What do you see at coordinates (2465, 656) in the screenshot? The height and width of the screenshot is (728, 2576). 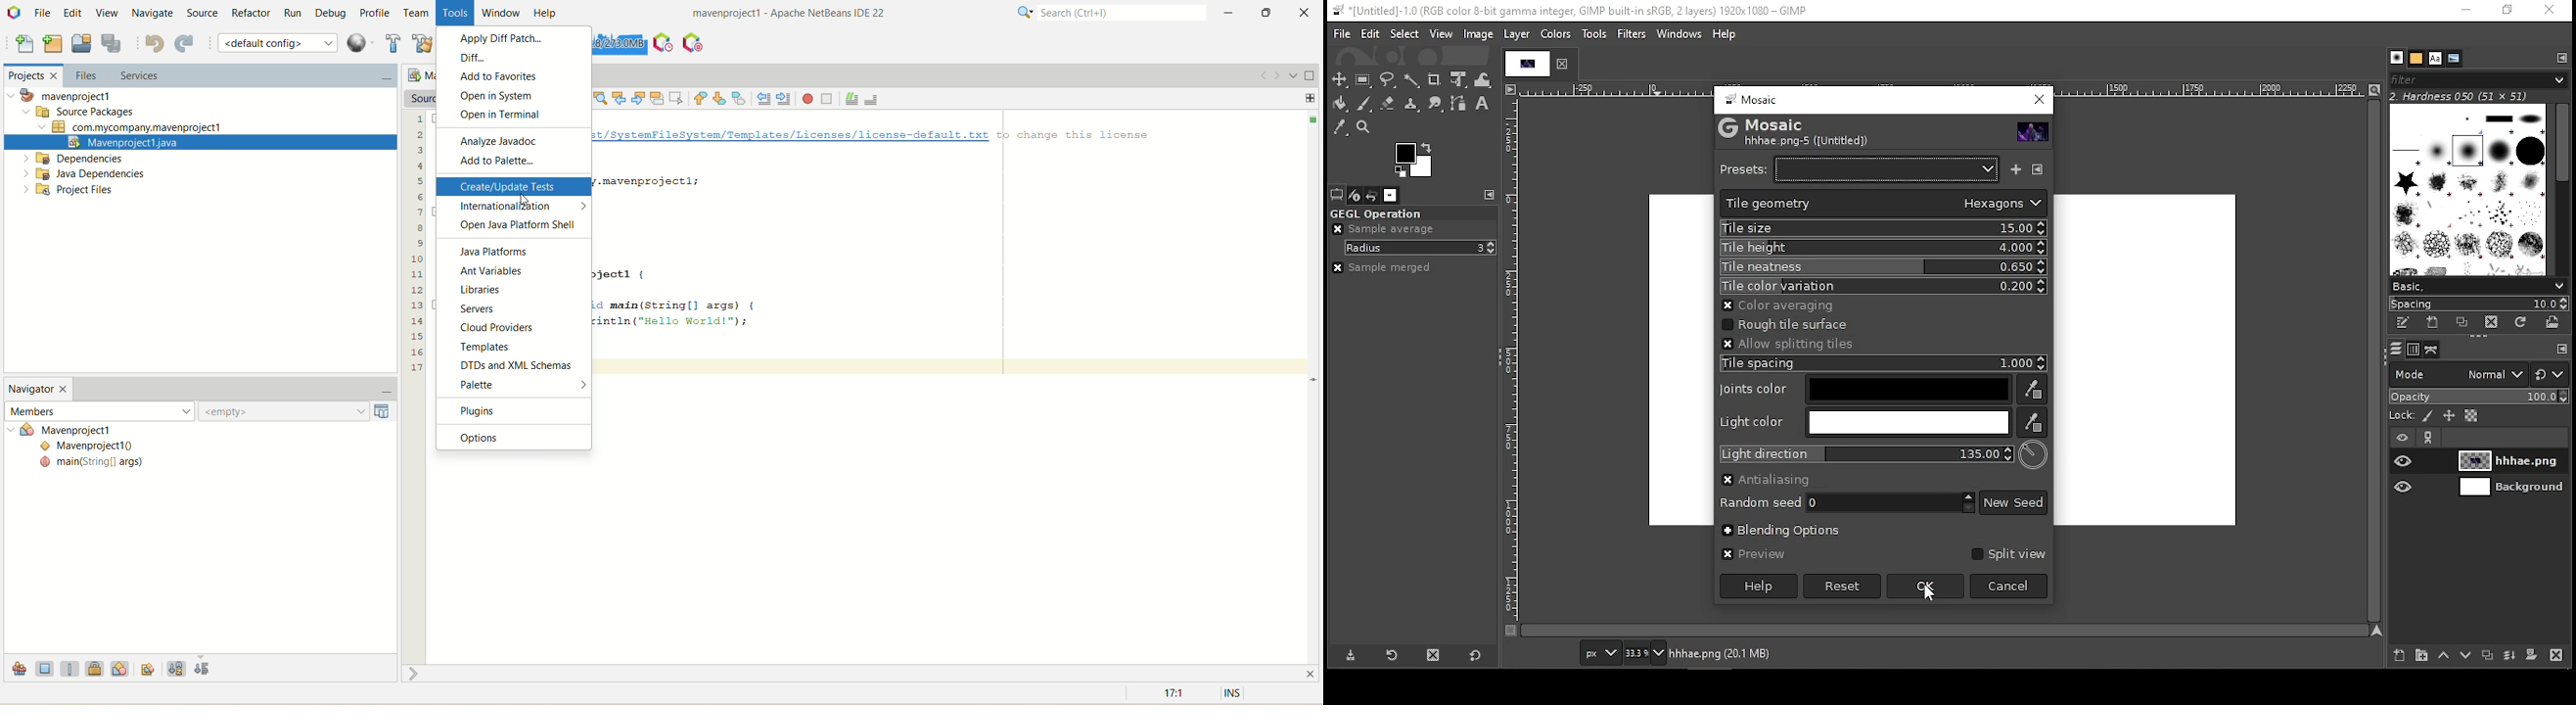 I see `move layer on step down` at bounding box center [2465, 656].